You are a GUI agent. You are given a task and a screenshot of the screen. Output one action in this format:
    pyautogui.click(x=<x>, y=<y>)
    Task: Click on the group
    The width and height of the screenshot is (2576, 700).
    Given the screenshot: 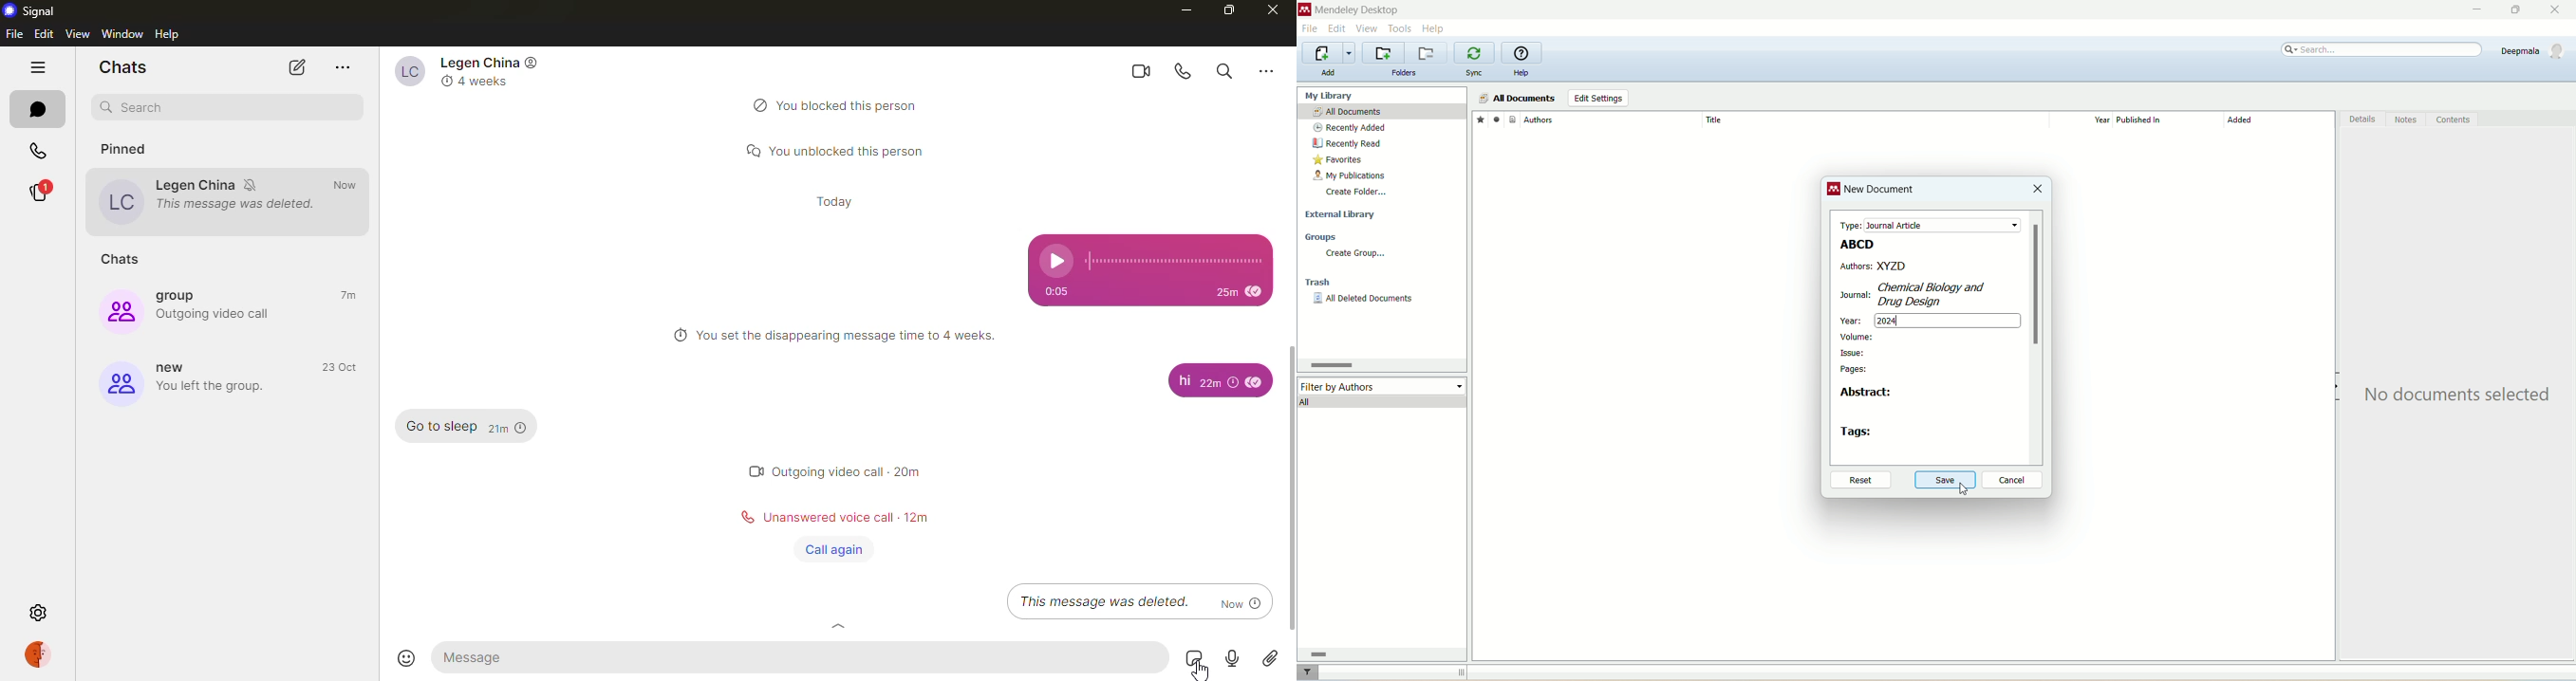 What is the action you would take?
    pyautogui.click(x=182, y=295)
    